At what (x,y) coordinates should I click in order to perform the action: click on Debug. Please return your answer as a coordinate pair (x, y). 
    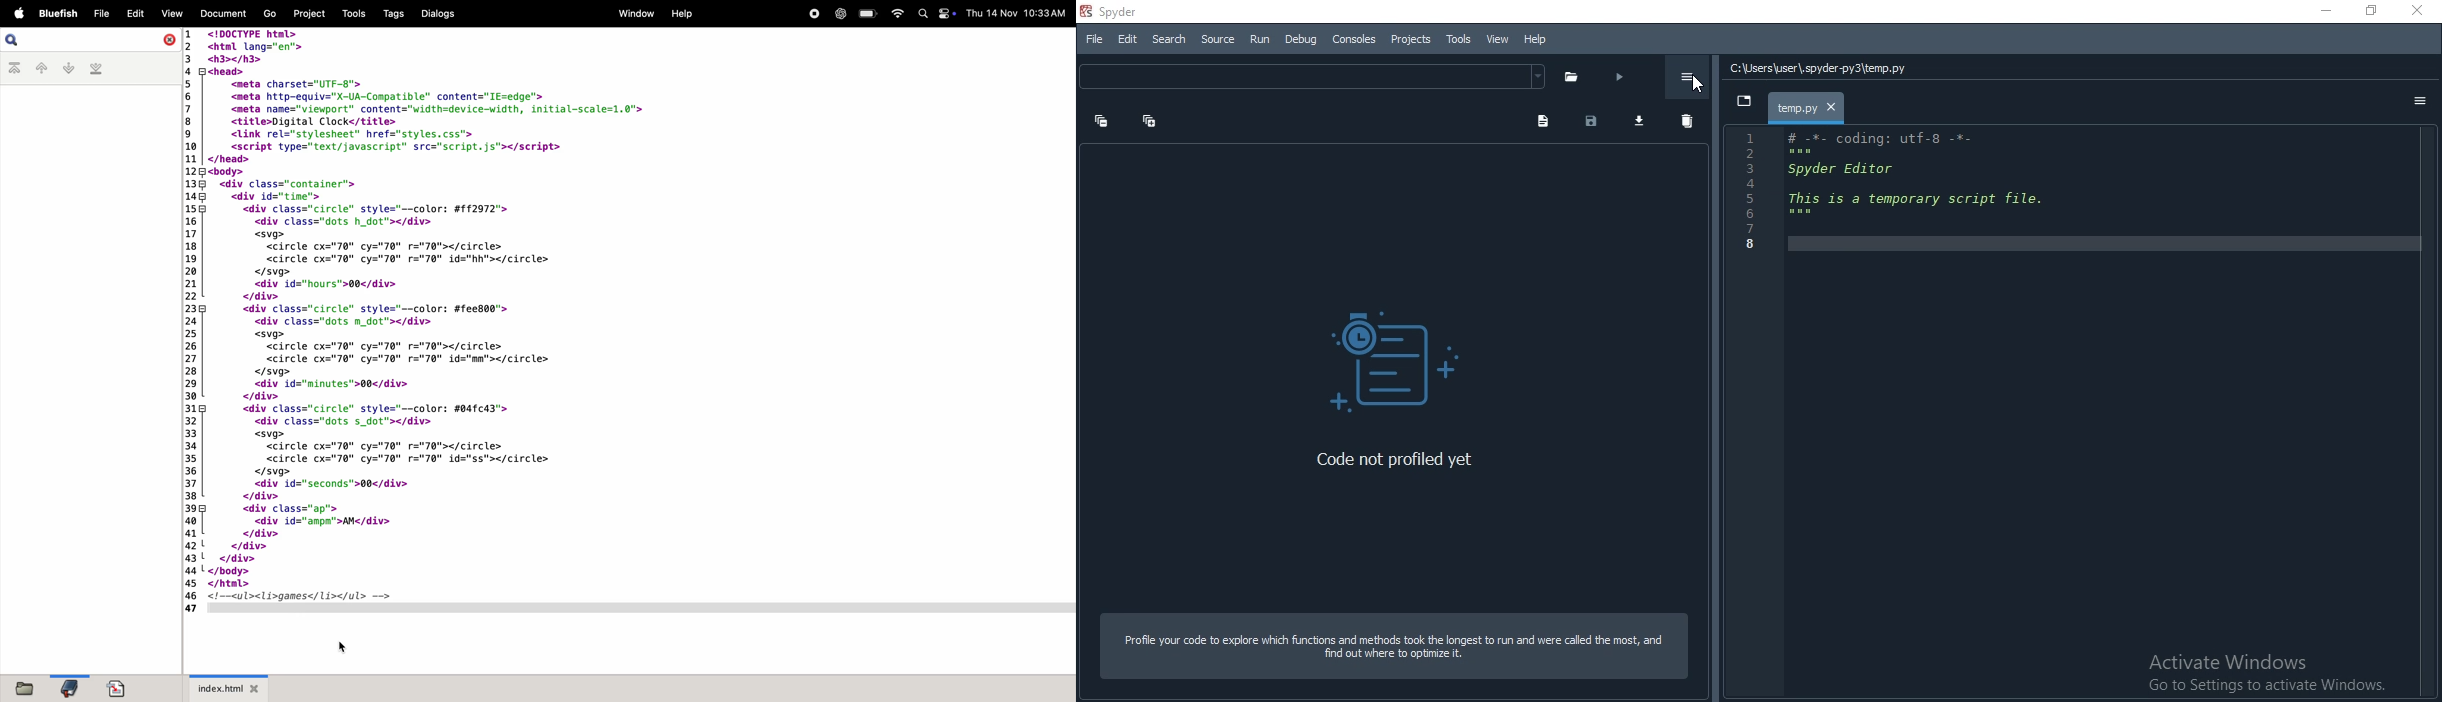
    Looking at the image, I should click on (1301, 40).